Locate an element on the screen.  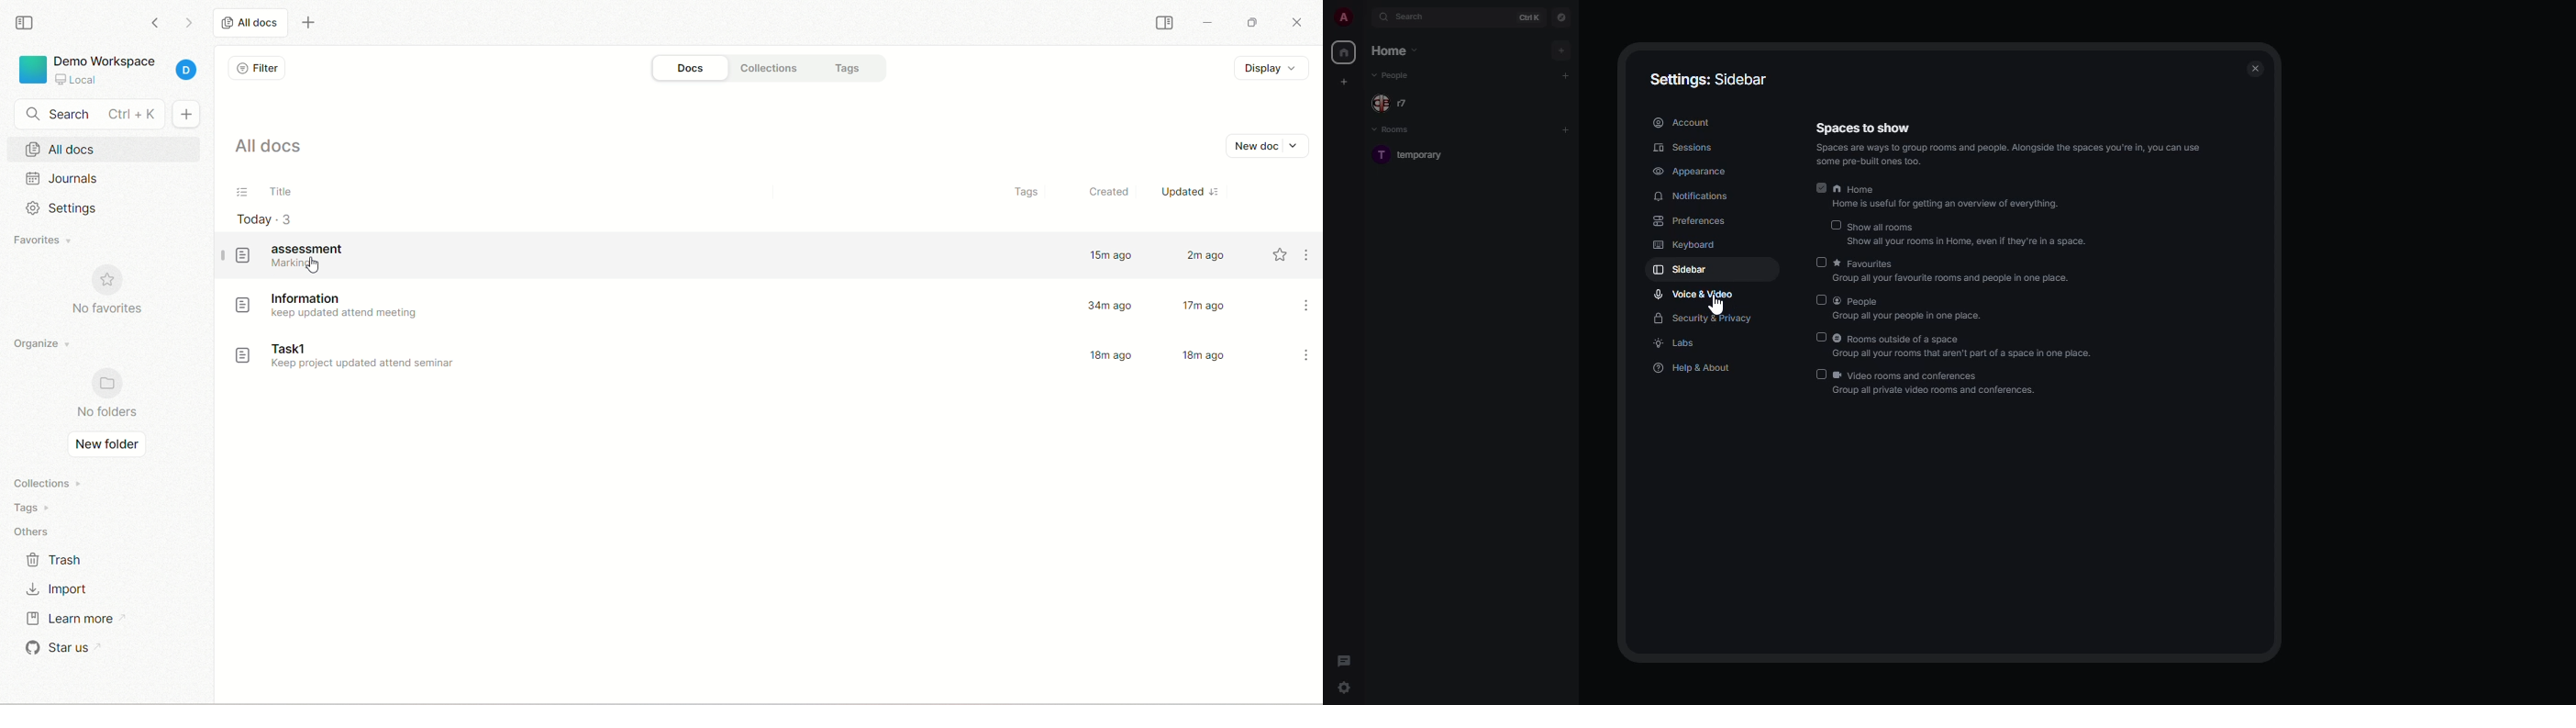
options is located at coordinates (1308, 357).